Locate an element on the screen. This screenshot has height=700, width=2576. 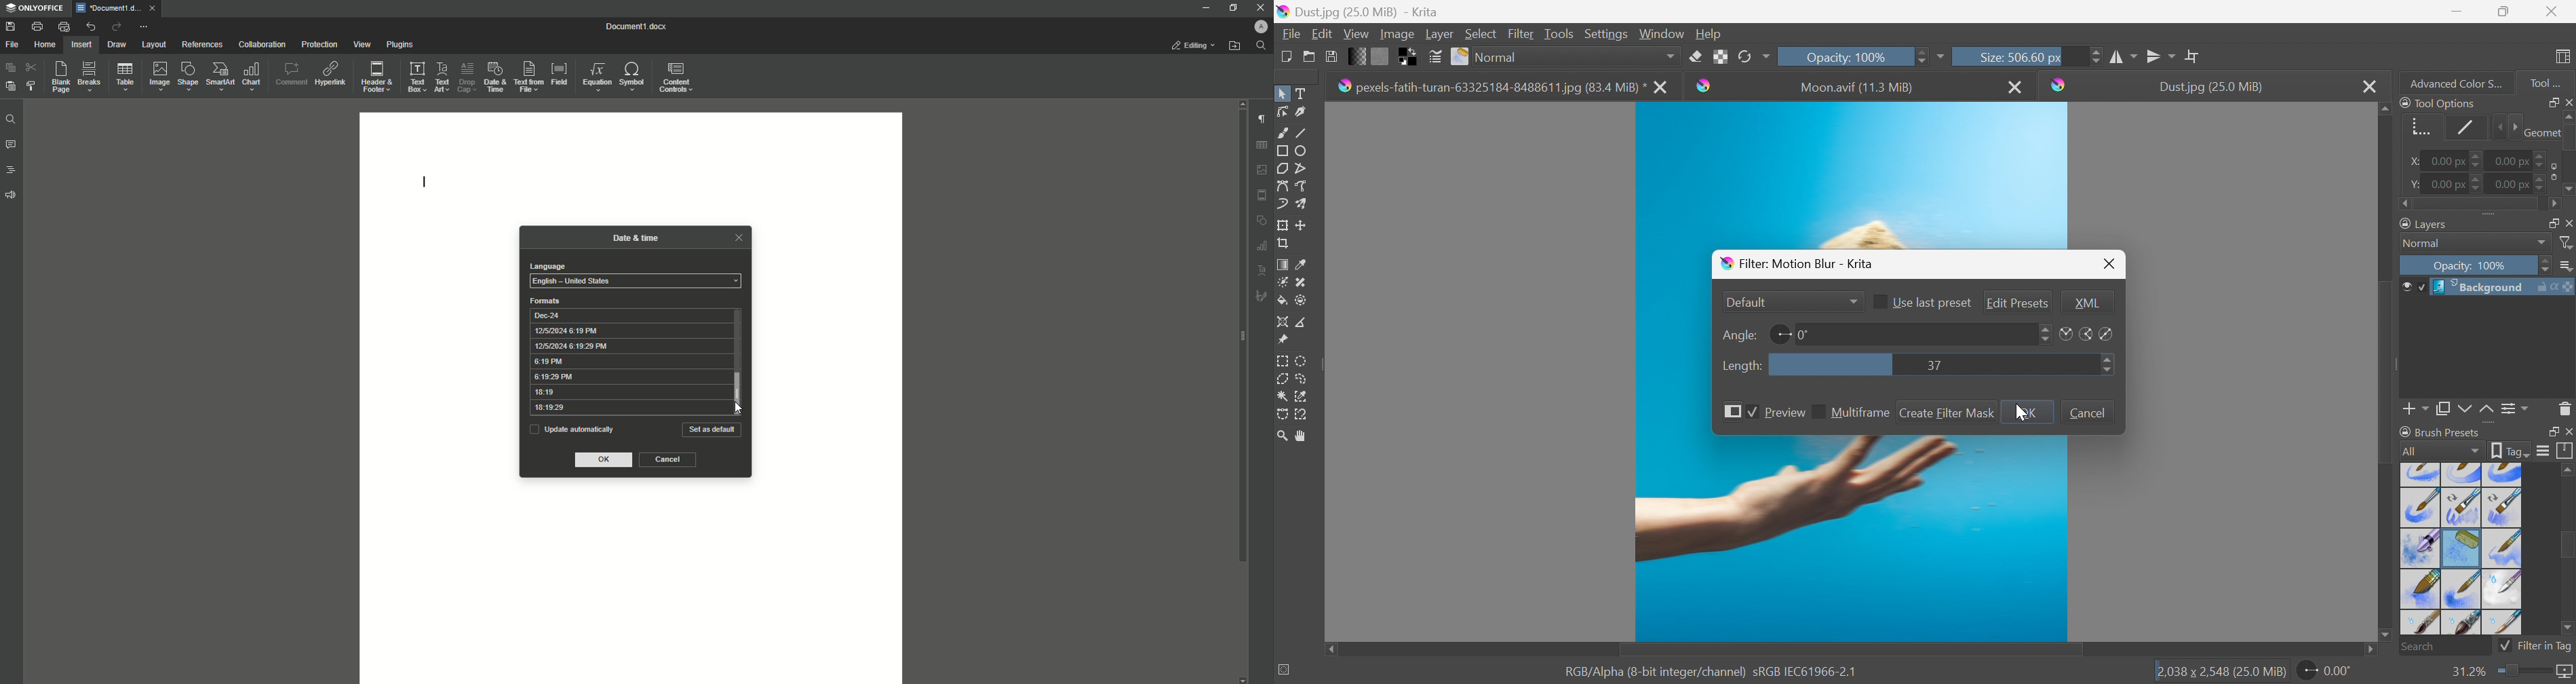
Freehand selection tool is located at coordinates (1302, 379).